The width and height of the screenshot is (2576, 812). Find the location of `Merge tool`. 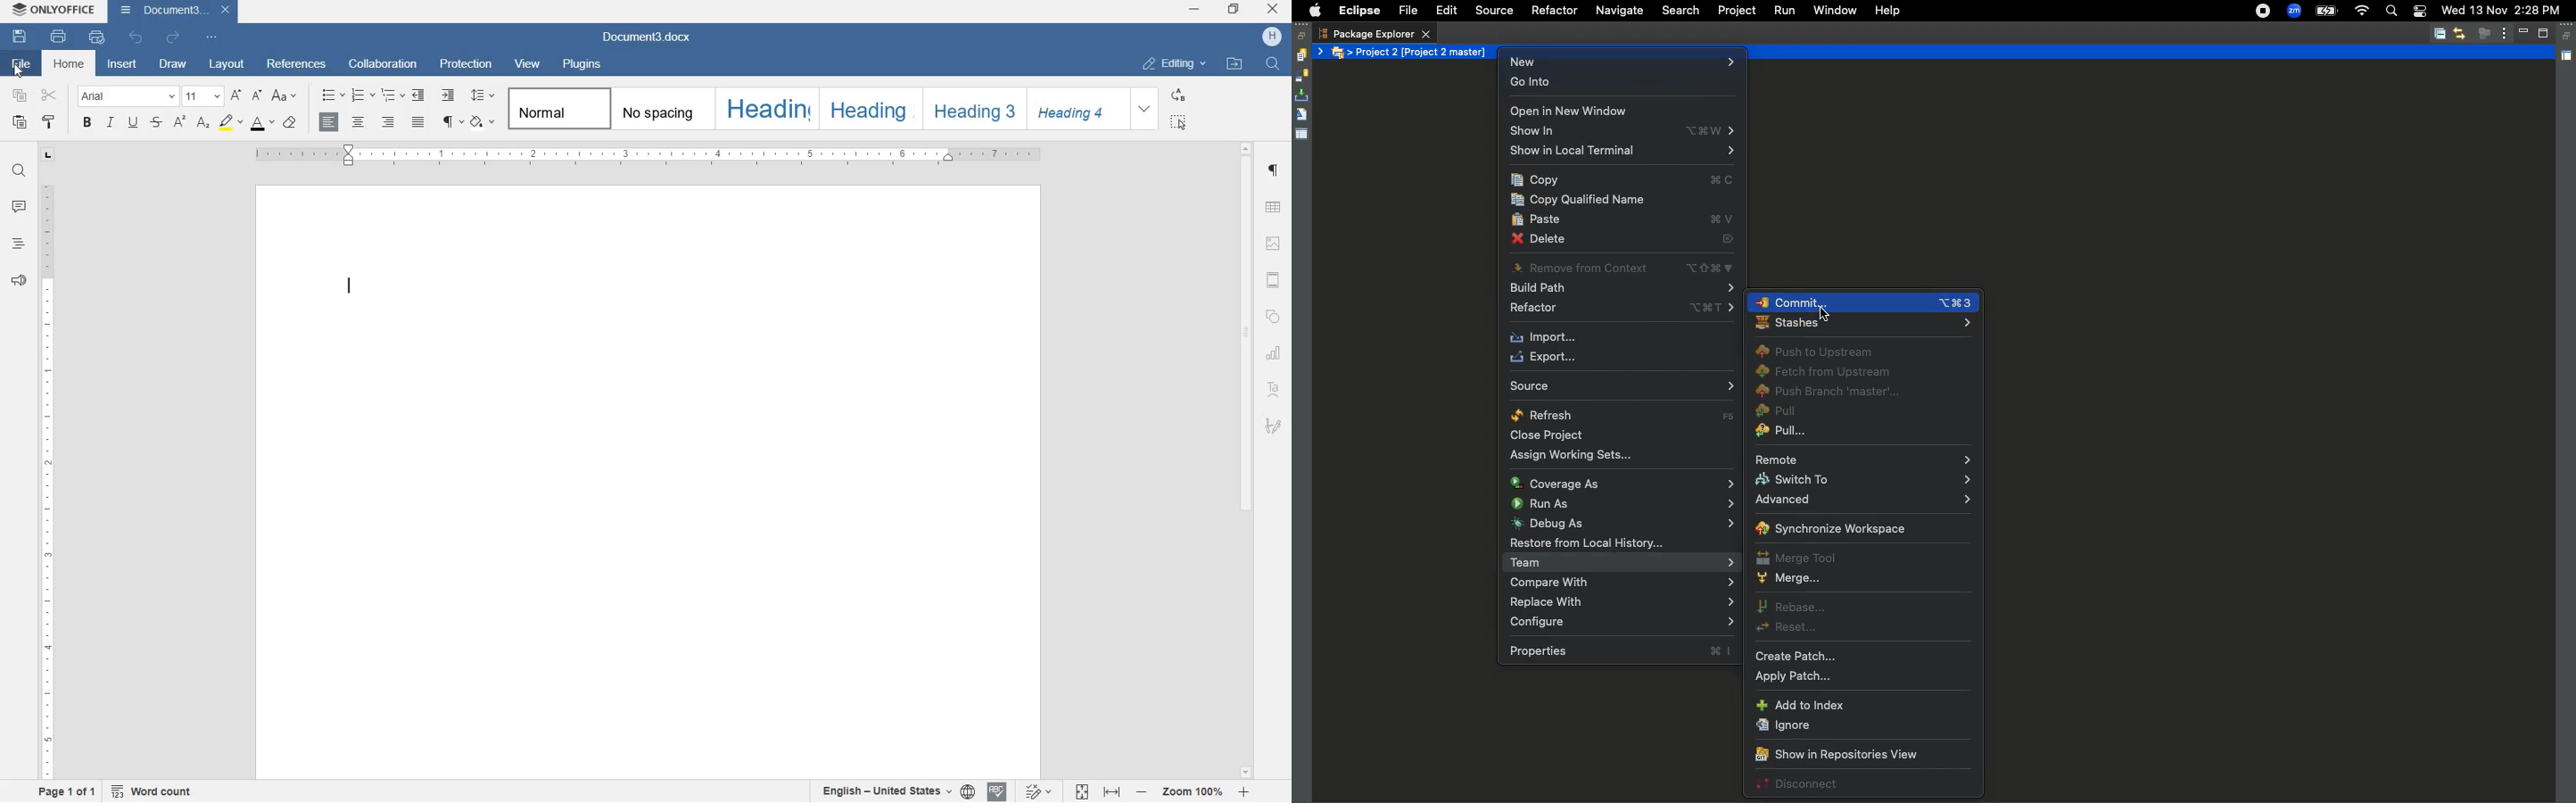

Merge tool is located at coordinates (1798, 557).